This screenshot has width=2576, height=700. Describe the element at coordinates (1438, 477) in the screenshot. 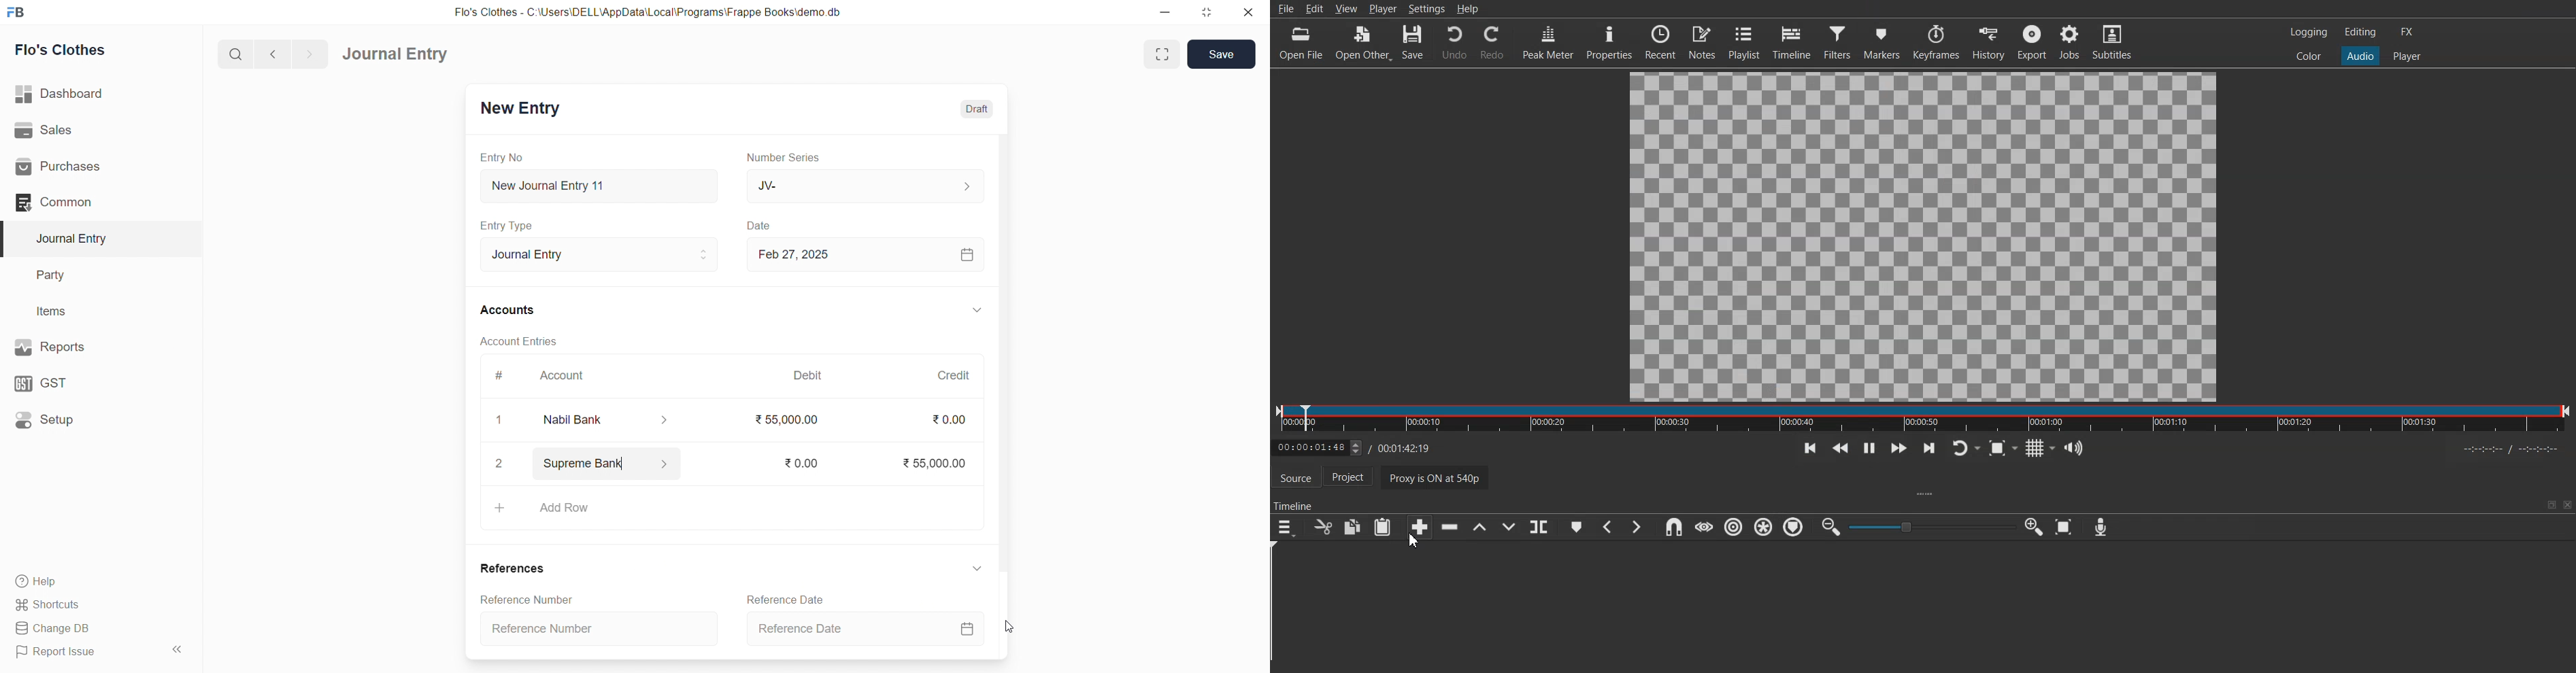

I see `Proxy is ON at 540p` at that location.